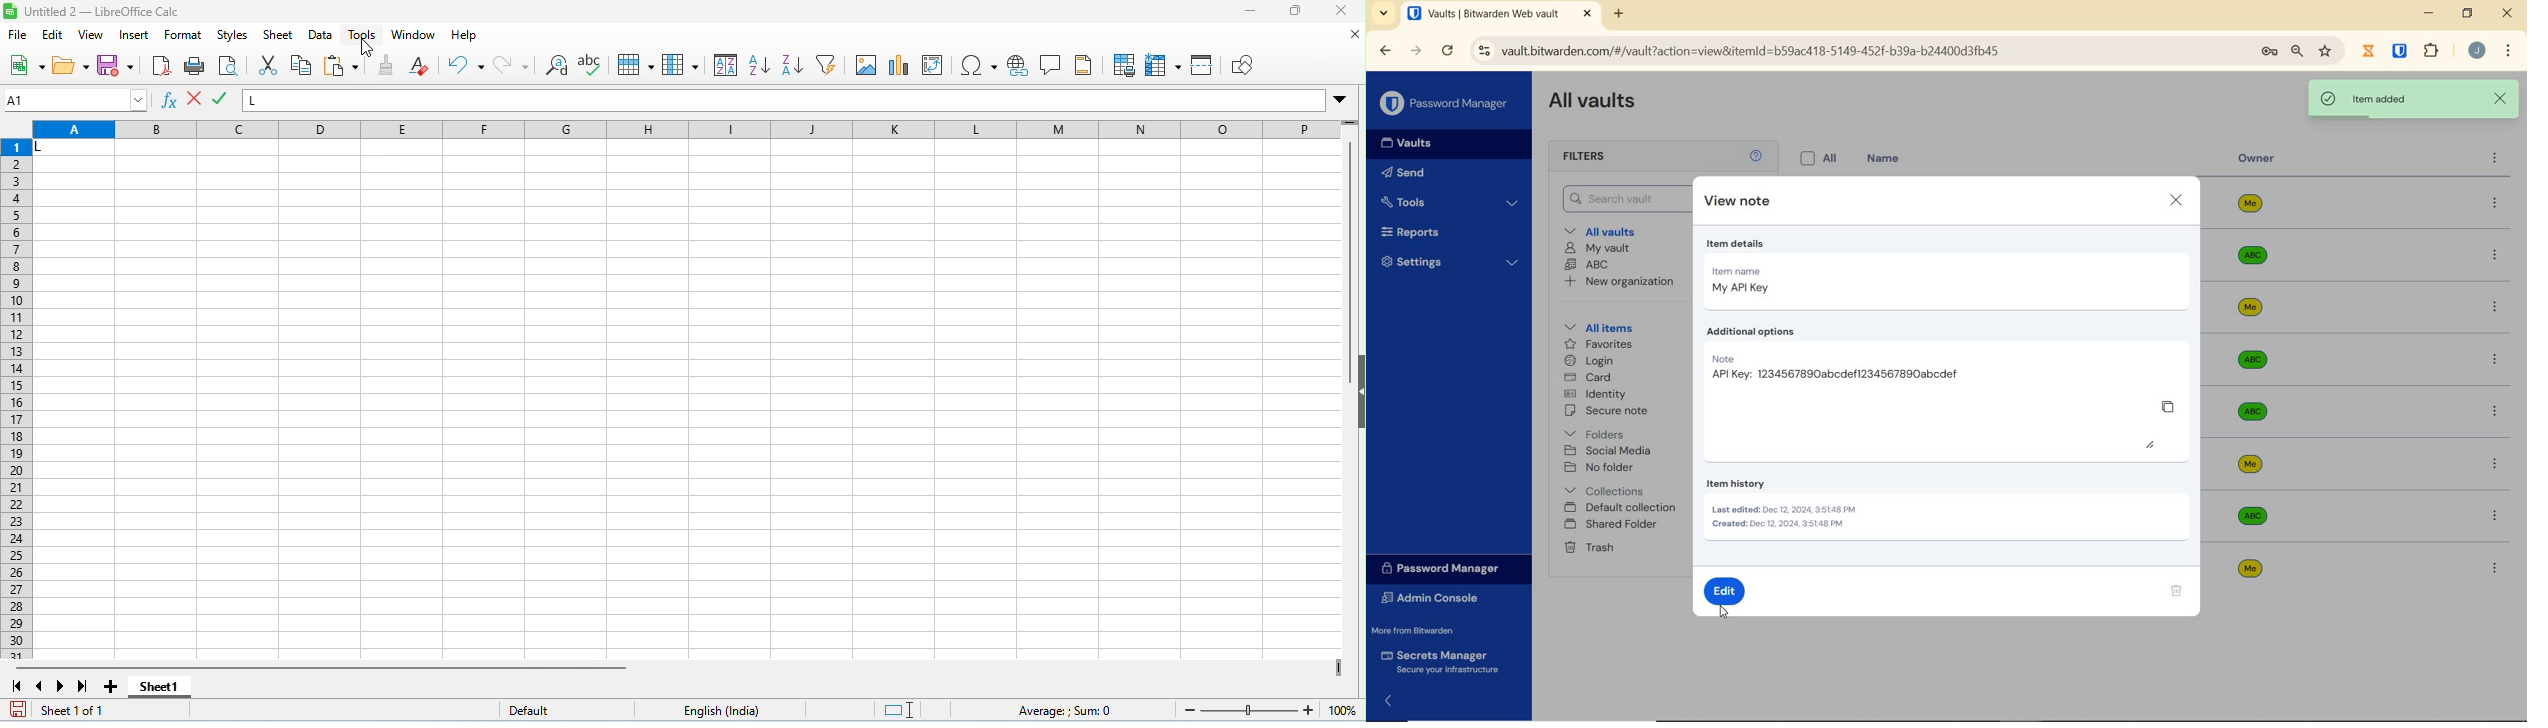  Describe the element at coordinates (1758, 157) in the screenshot. I see `help` at that location.